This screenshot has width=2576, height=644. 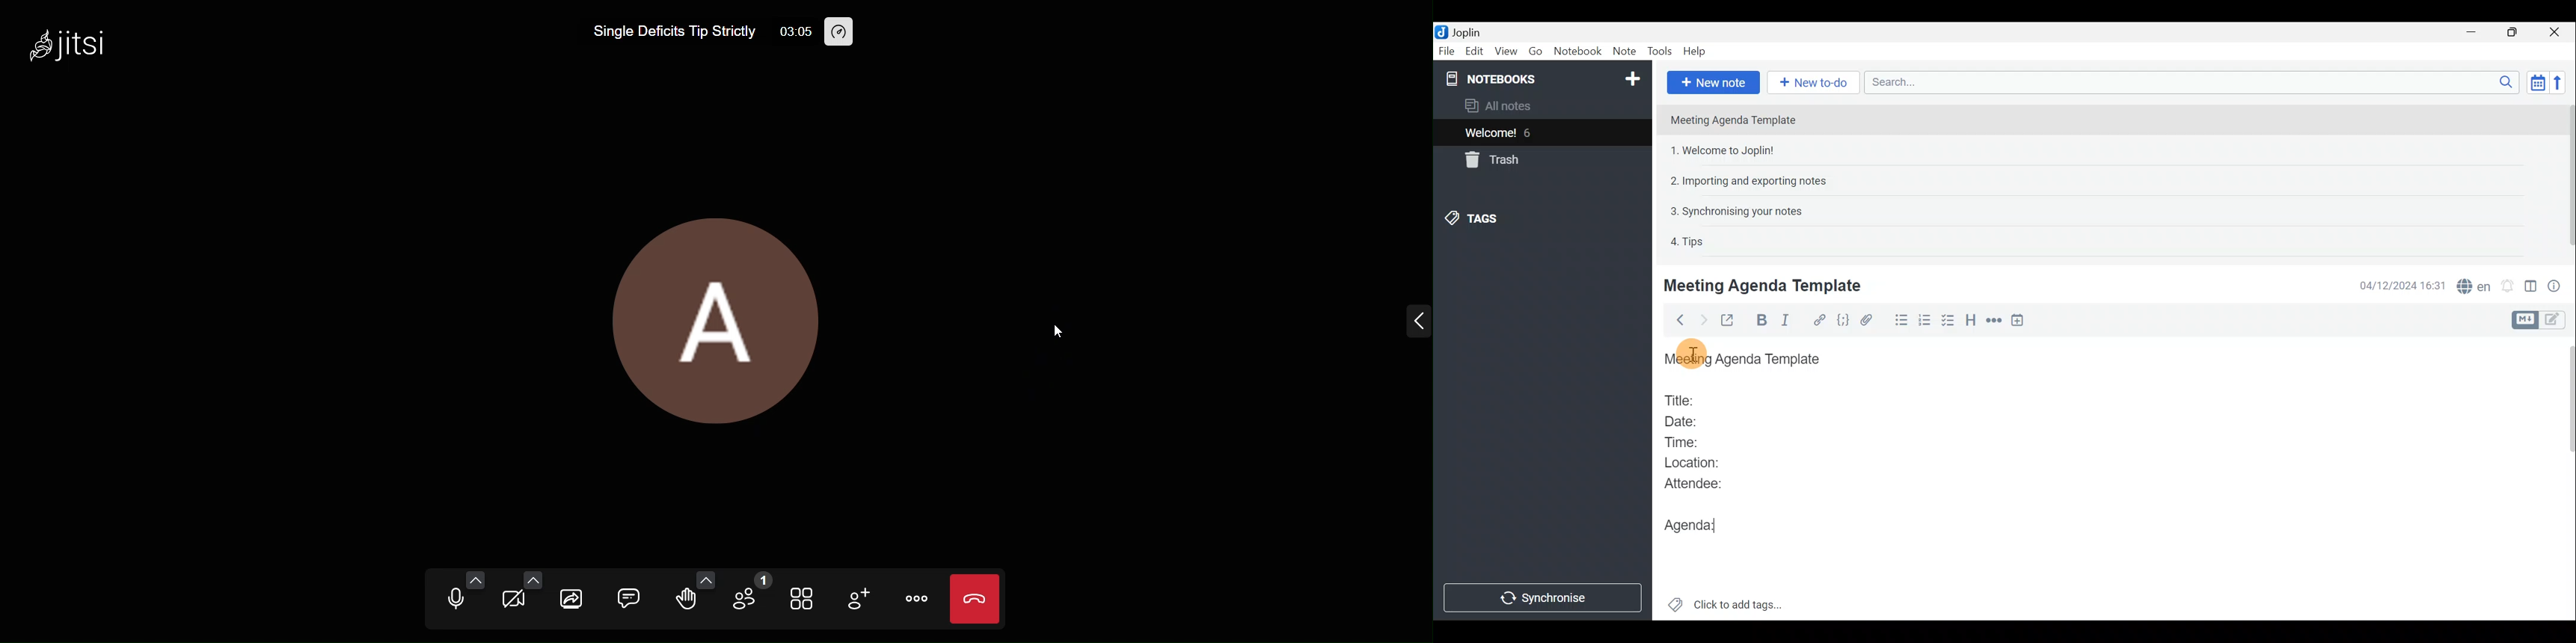 I want to click on Forward, so click(x=1702, y=320).